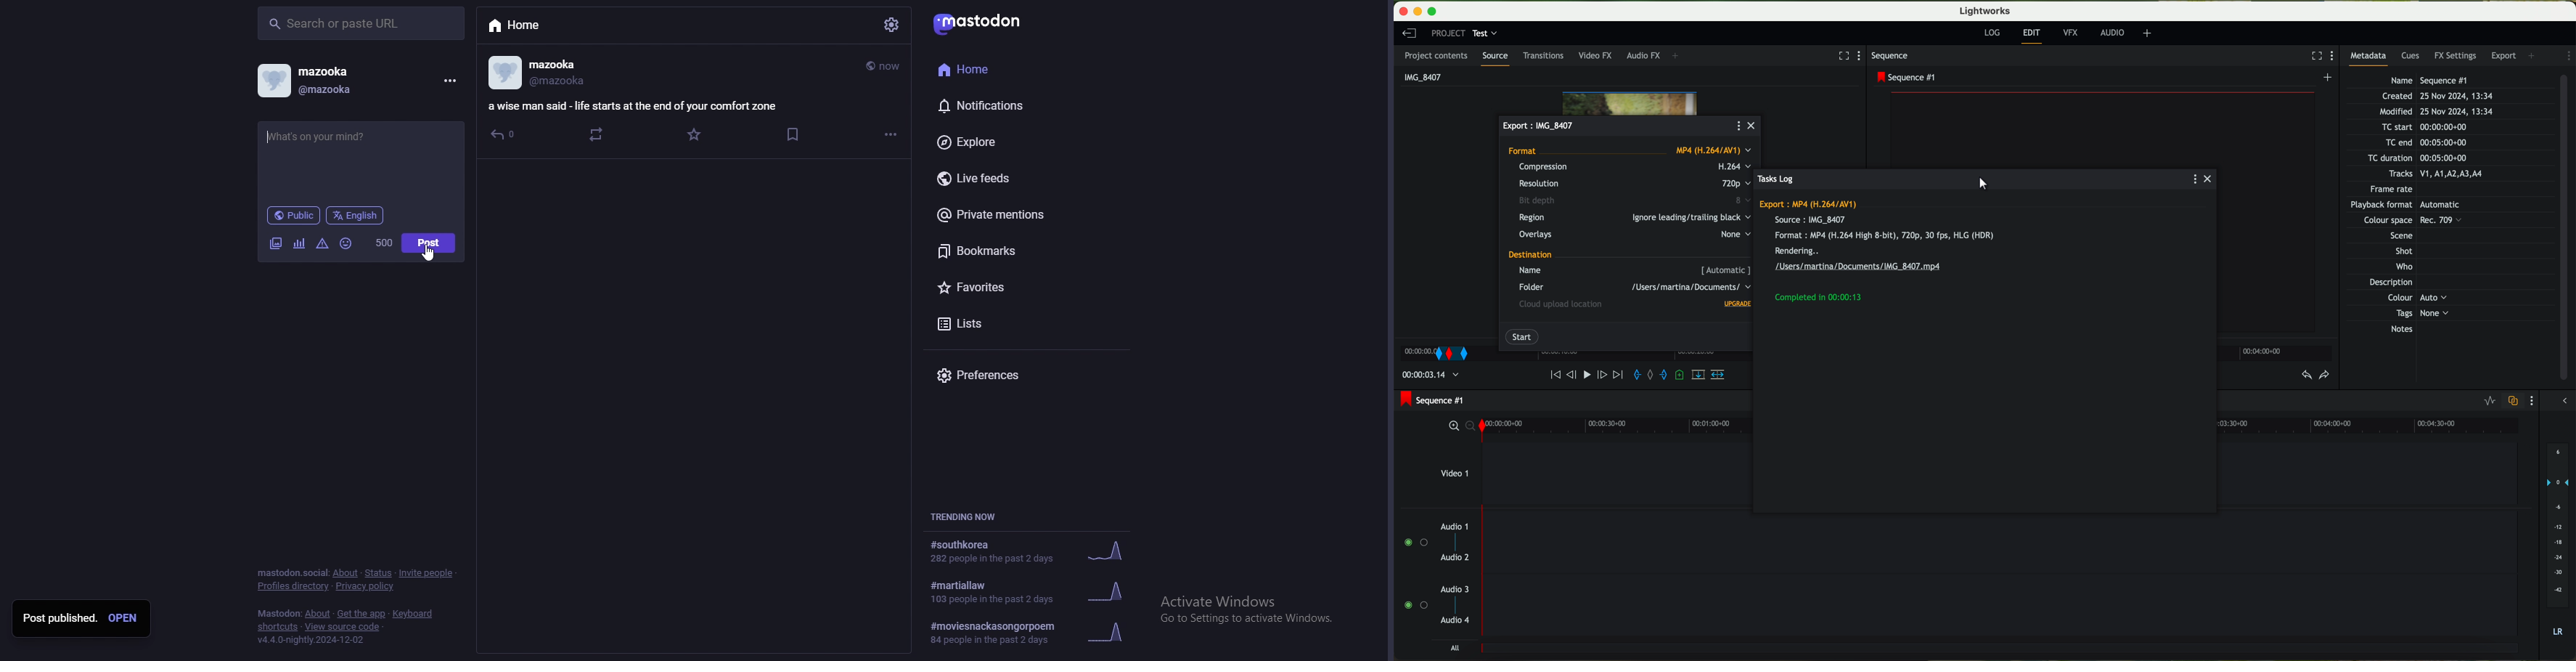  I want to click on @mazooka, so click(566, 84).